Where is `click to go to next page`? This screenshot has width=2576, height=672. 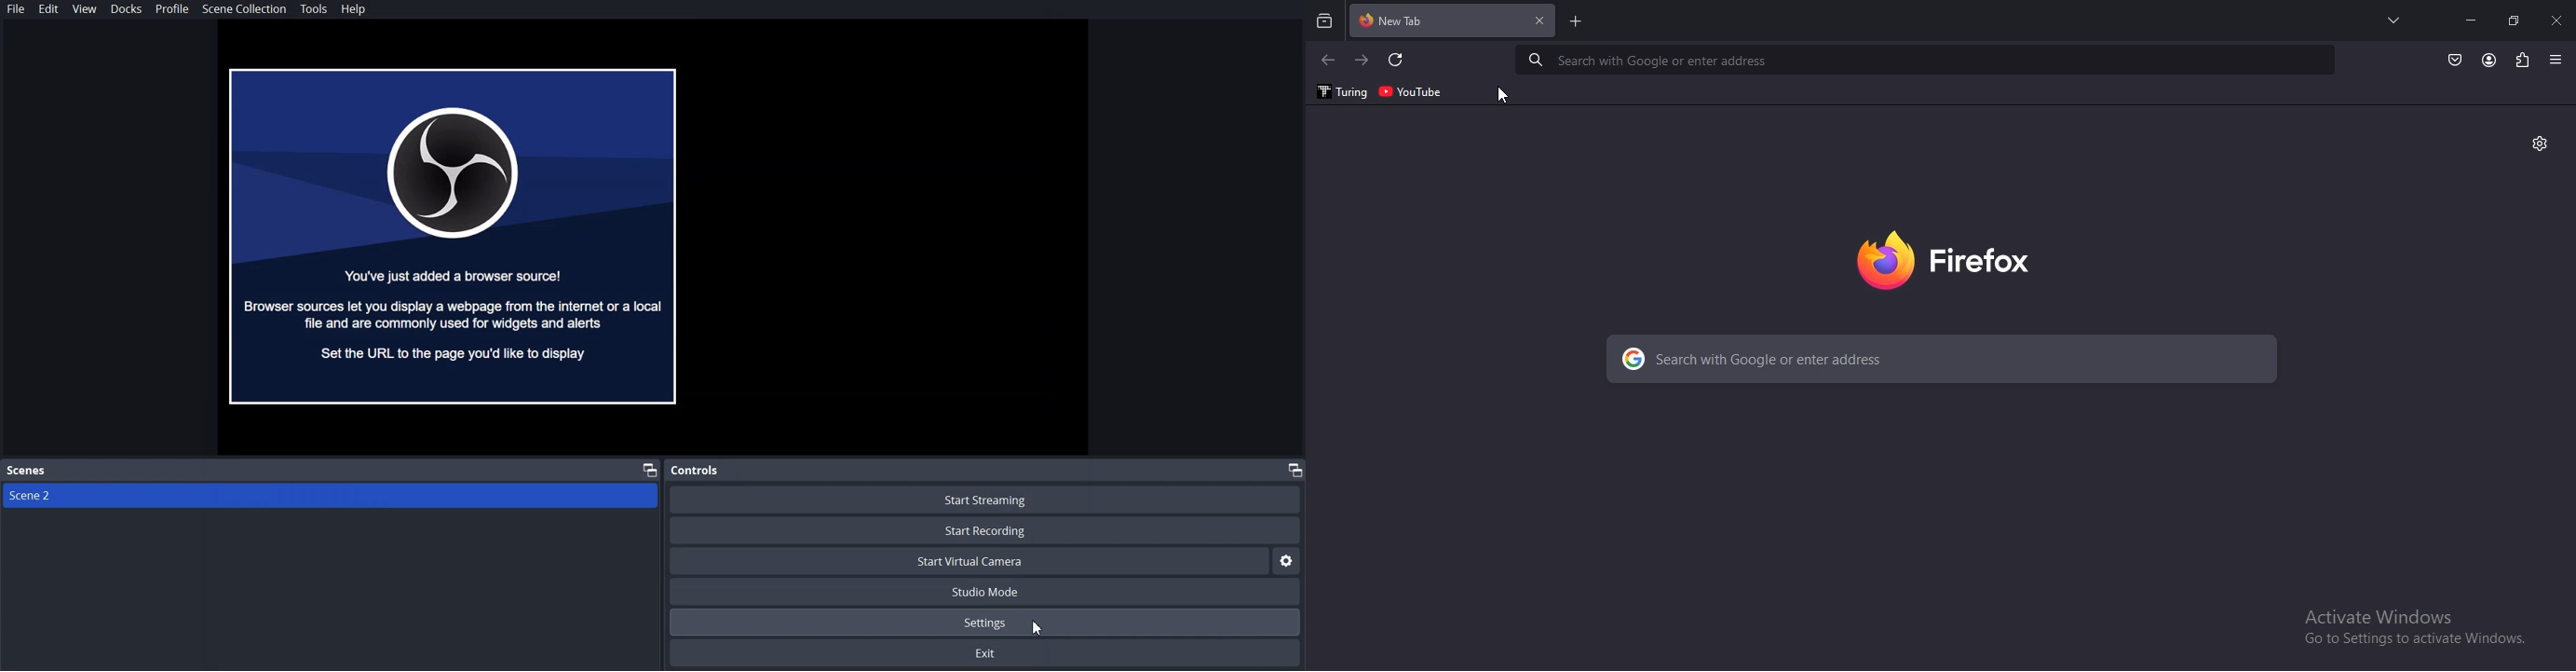 click to go to next page is located at coordinates (1363, 60).